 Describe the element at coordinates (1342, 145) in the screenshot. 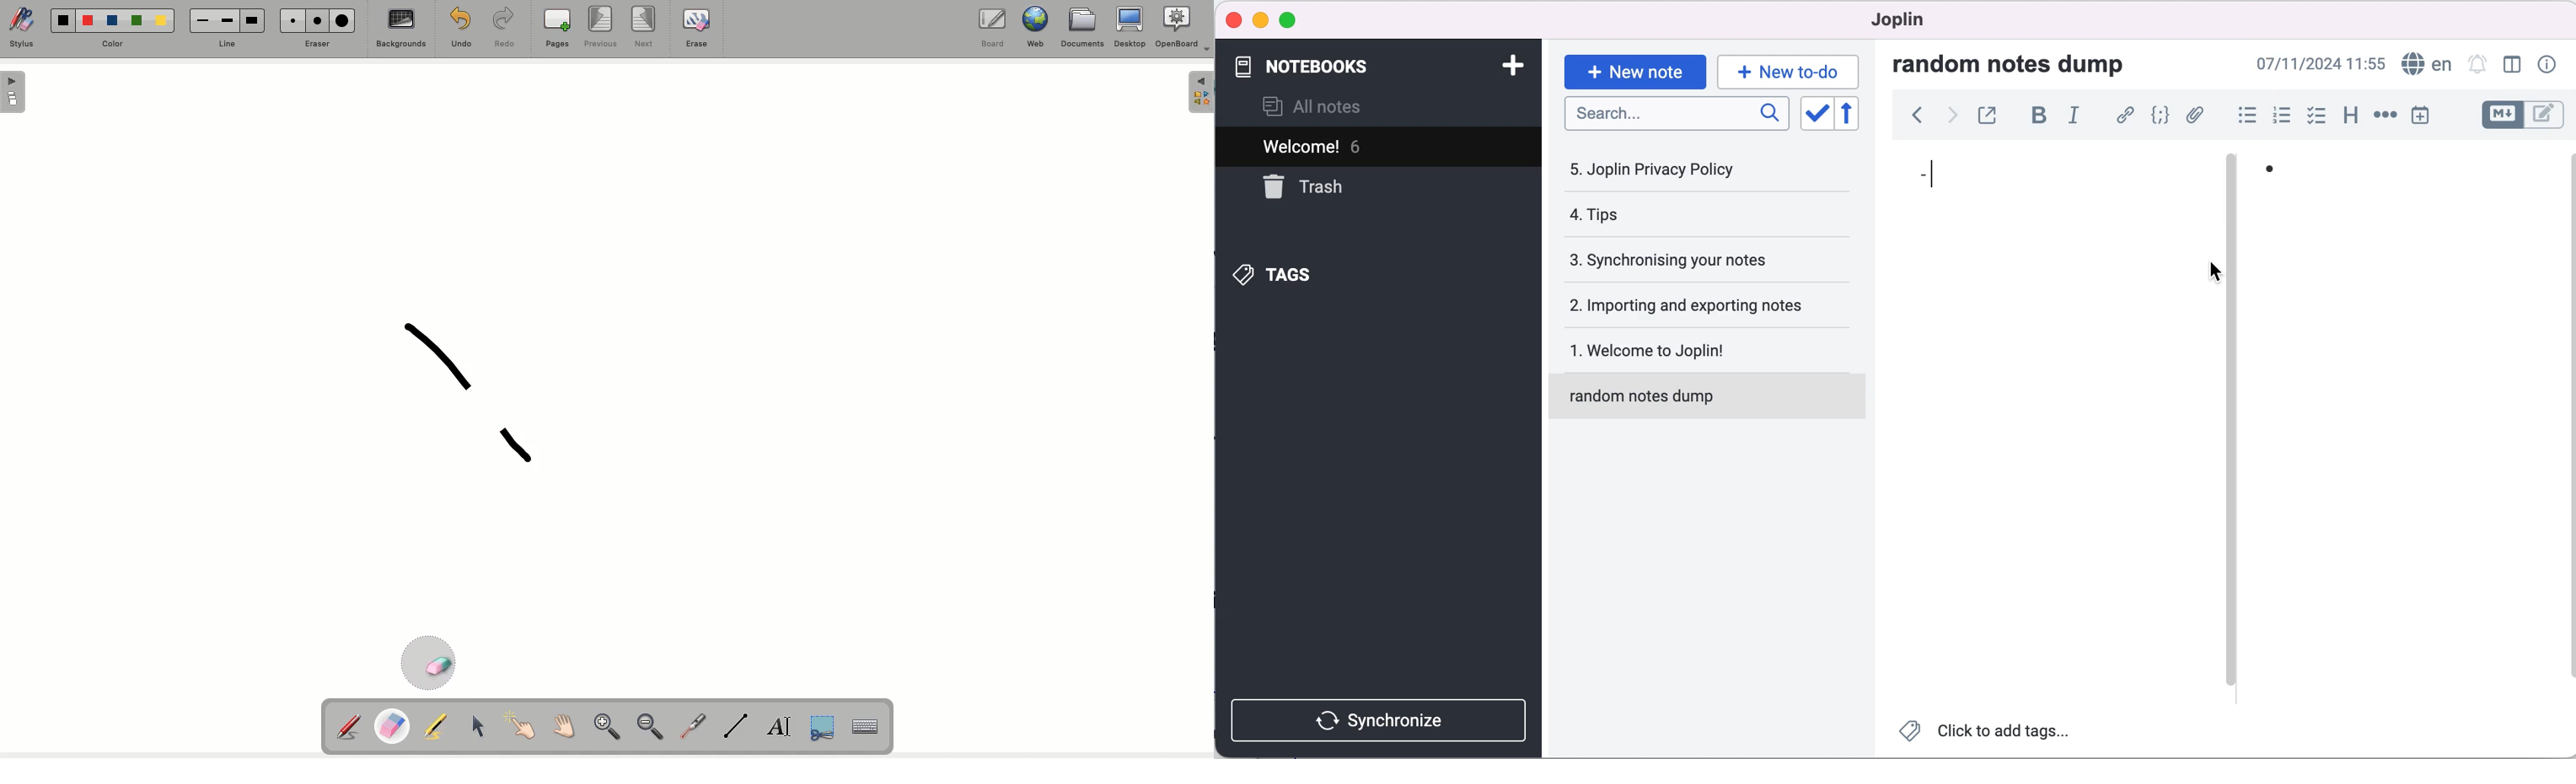

I see `welcome! 6` at that location.